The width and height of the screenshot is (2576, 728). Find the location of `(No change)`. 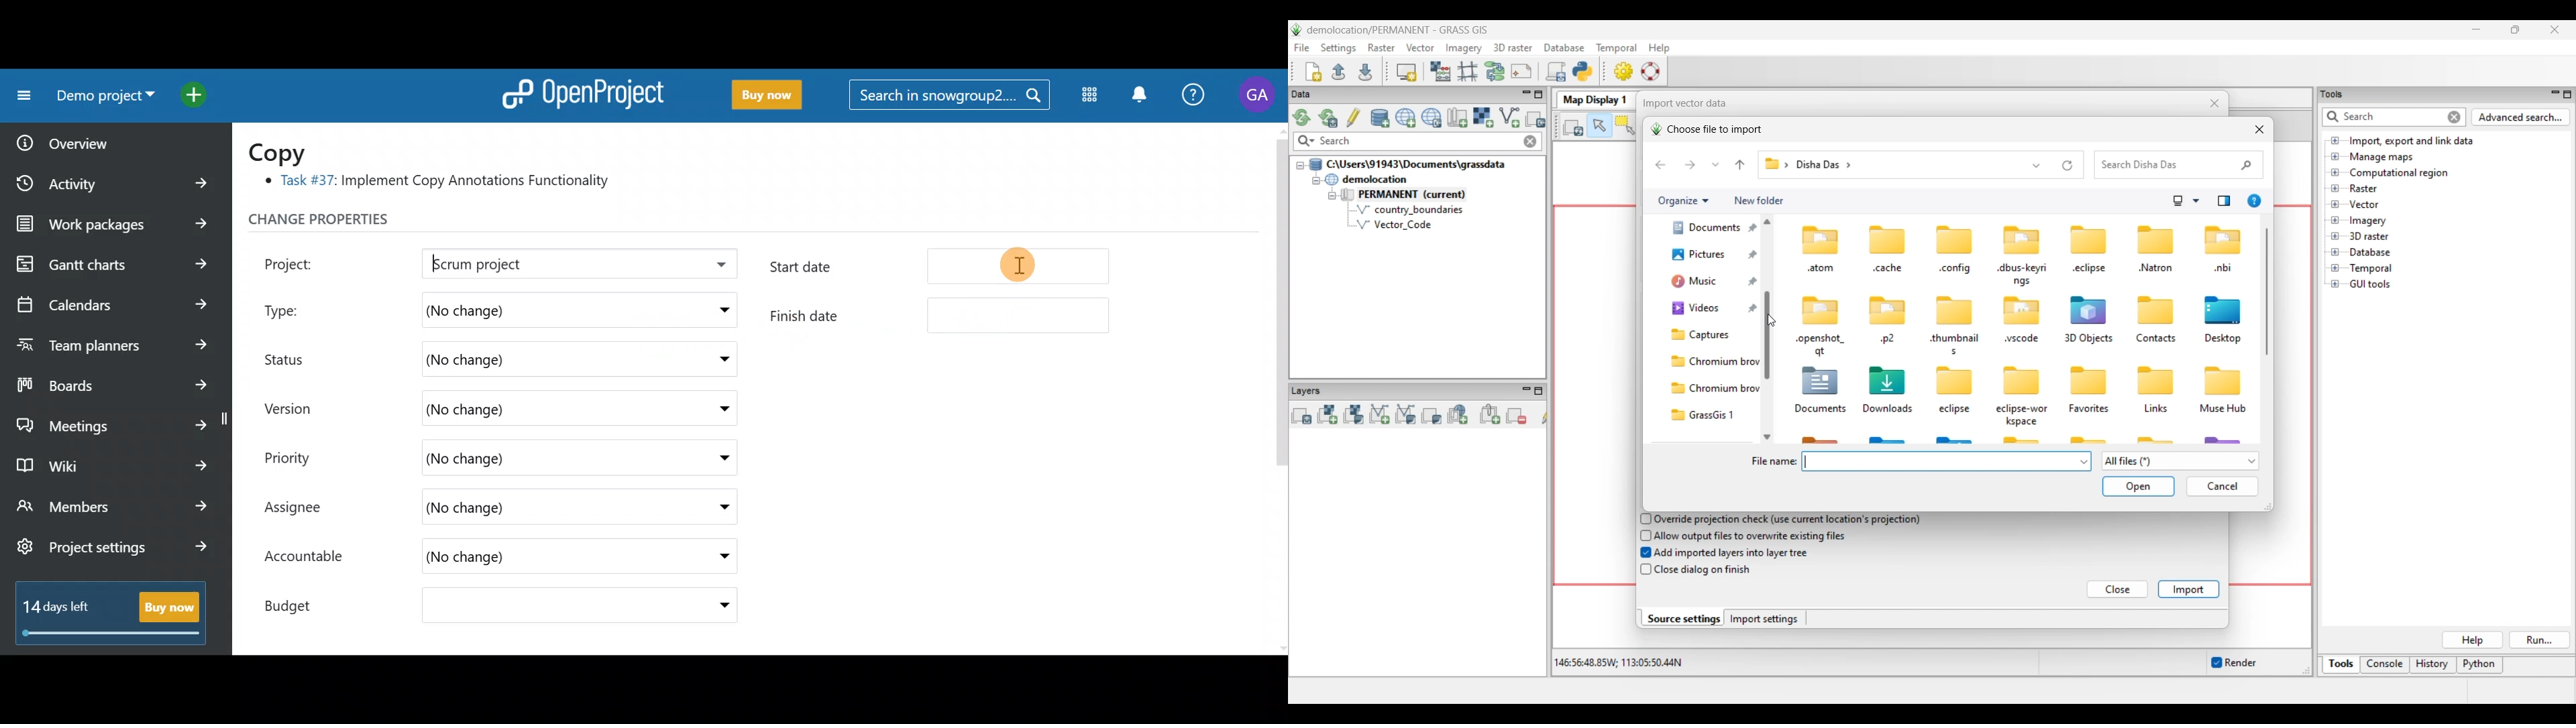

(No change) is located at coordinates (507, 458).